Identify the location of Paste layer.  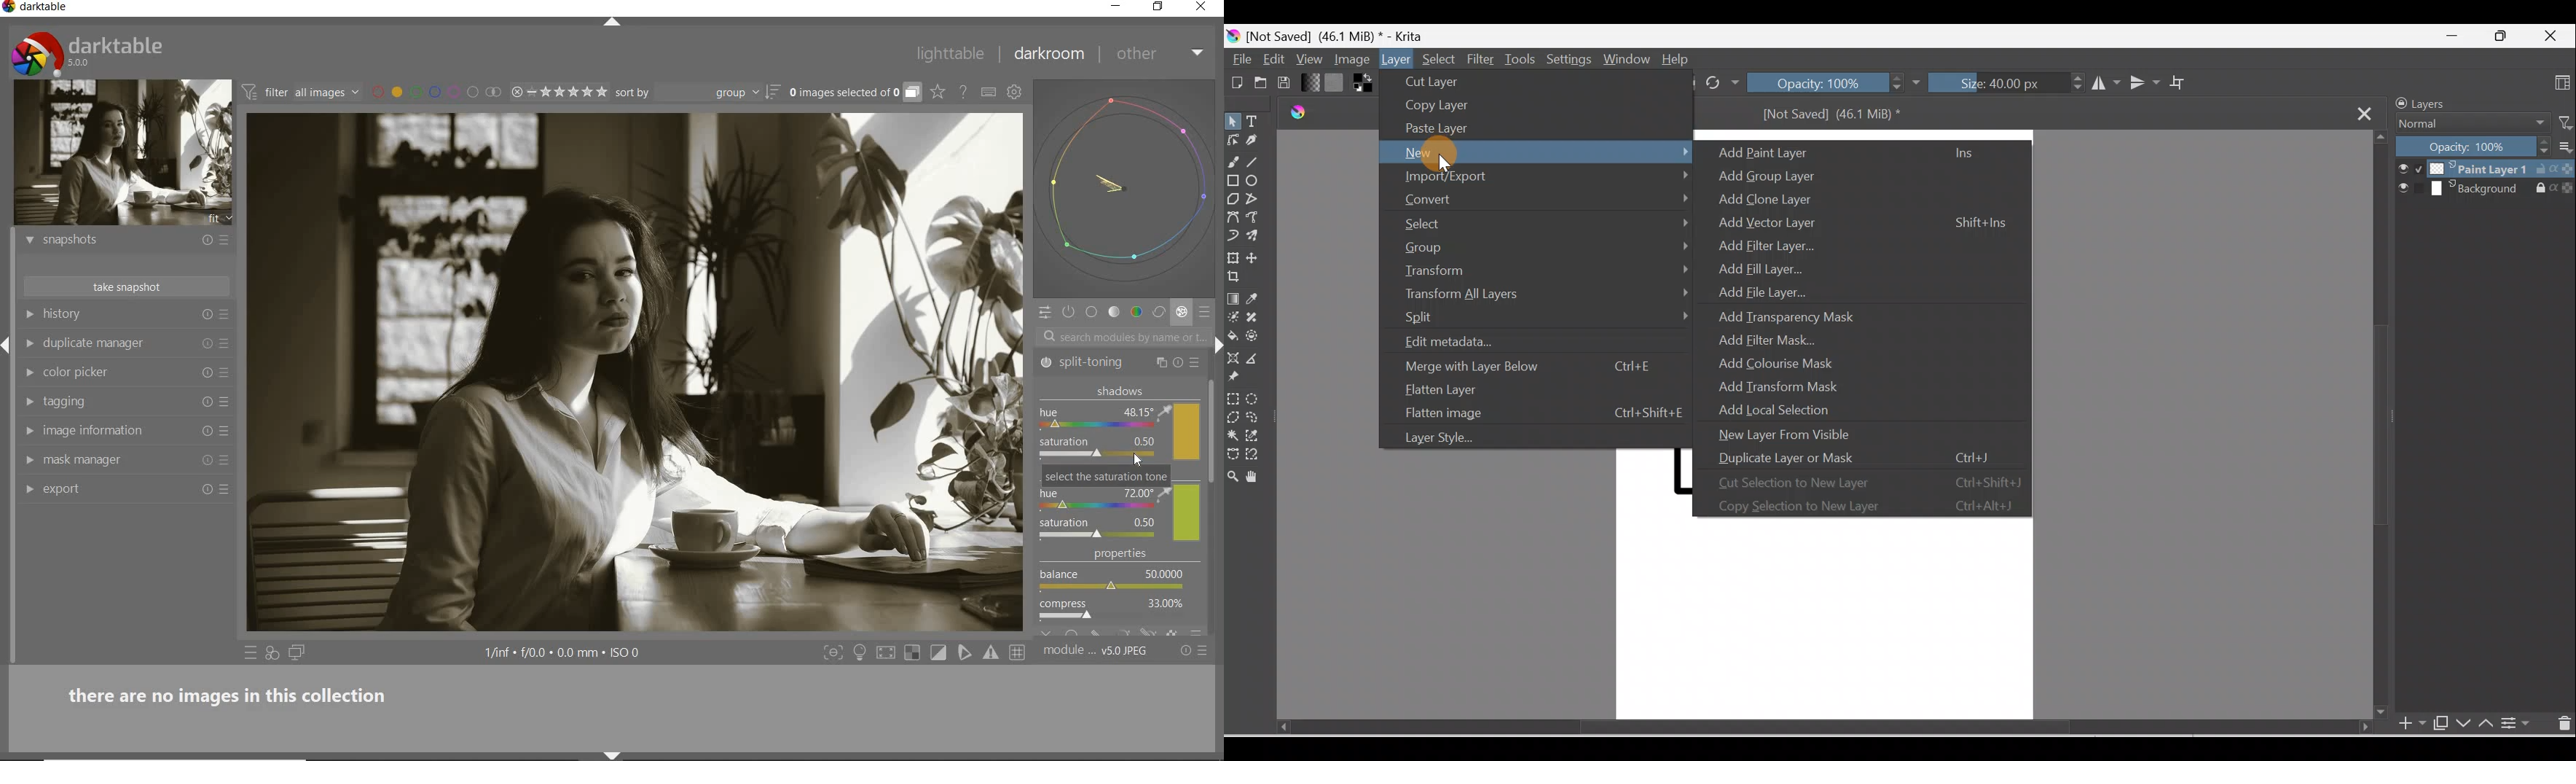
(1441, 128).